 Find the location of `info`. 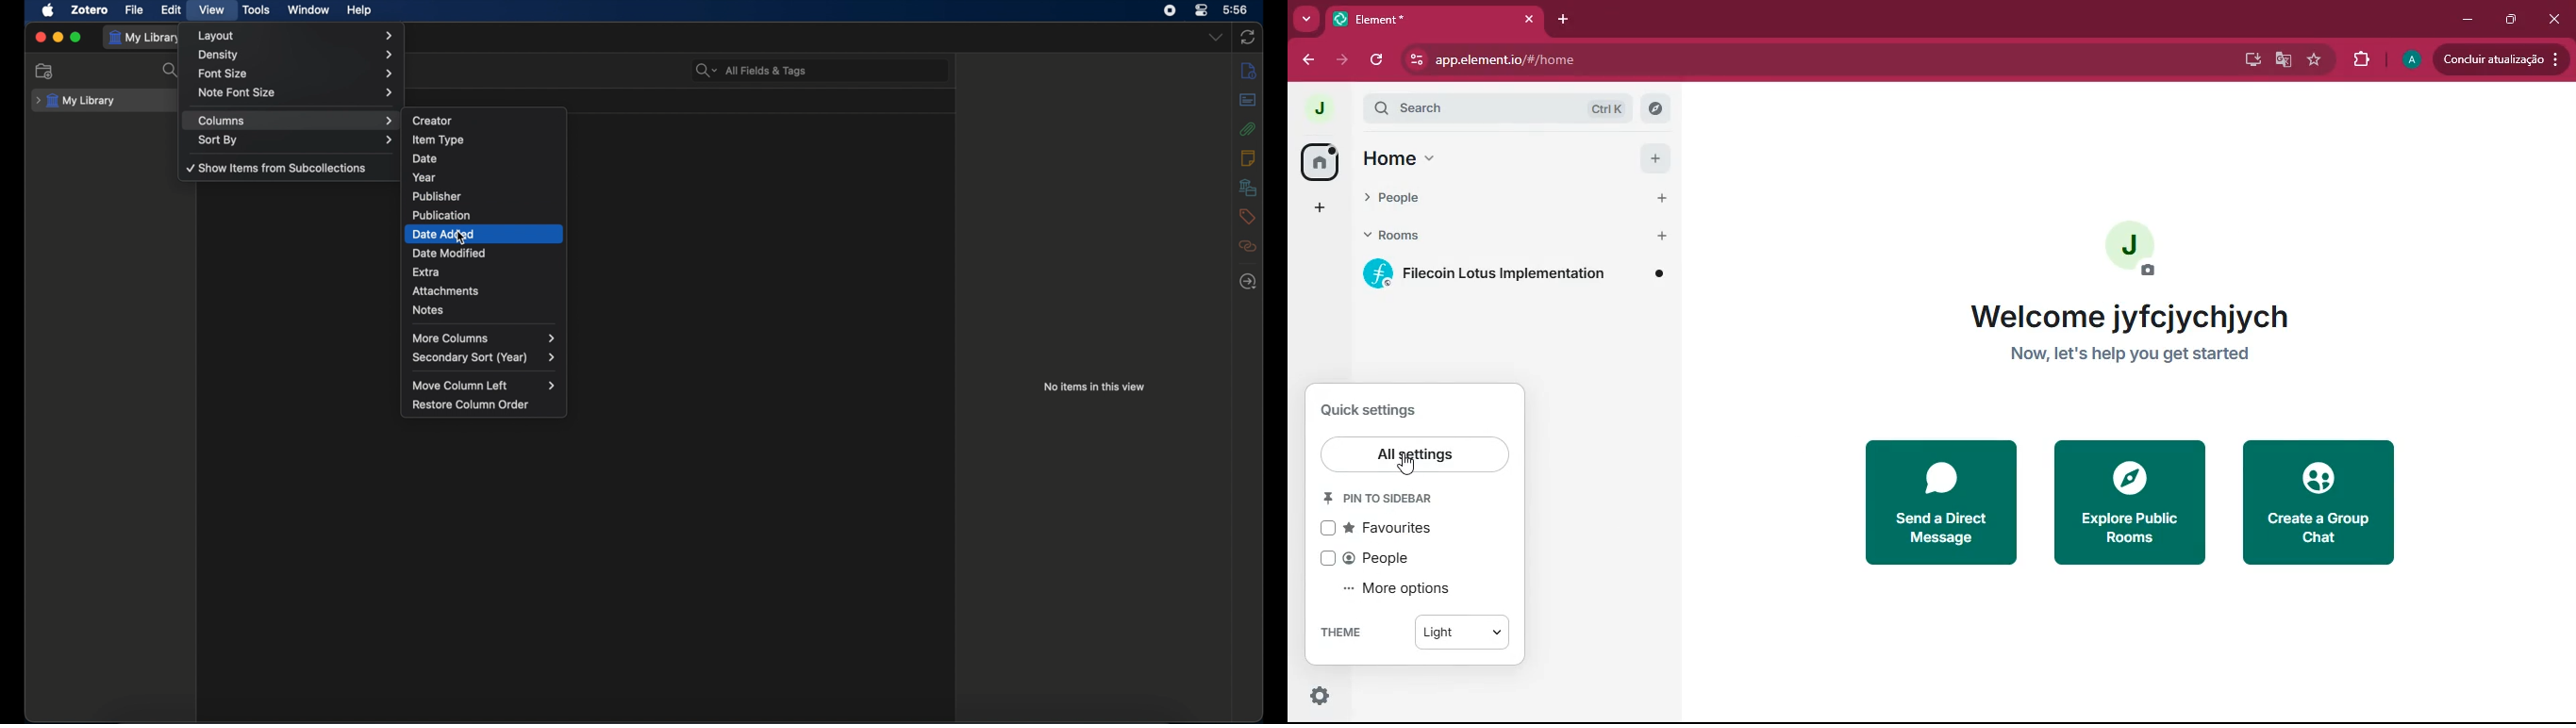

info is located at coordinates (1248, 70).